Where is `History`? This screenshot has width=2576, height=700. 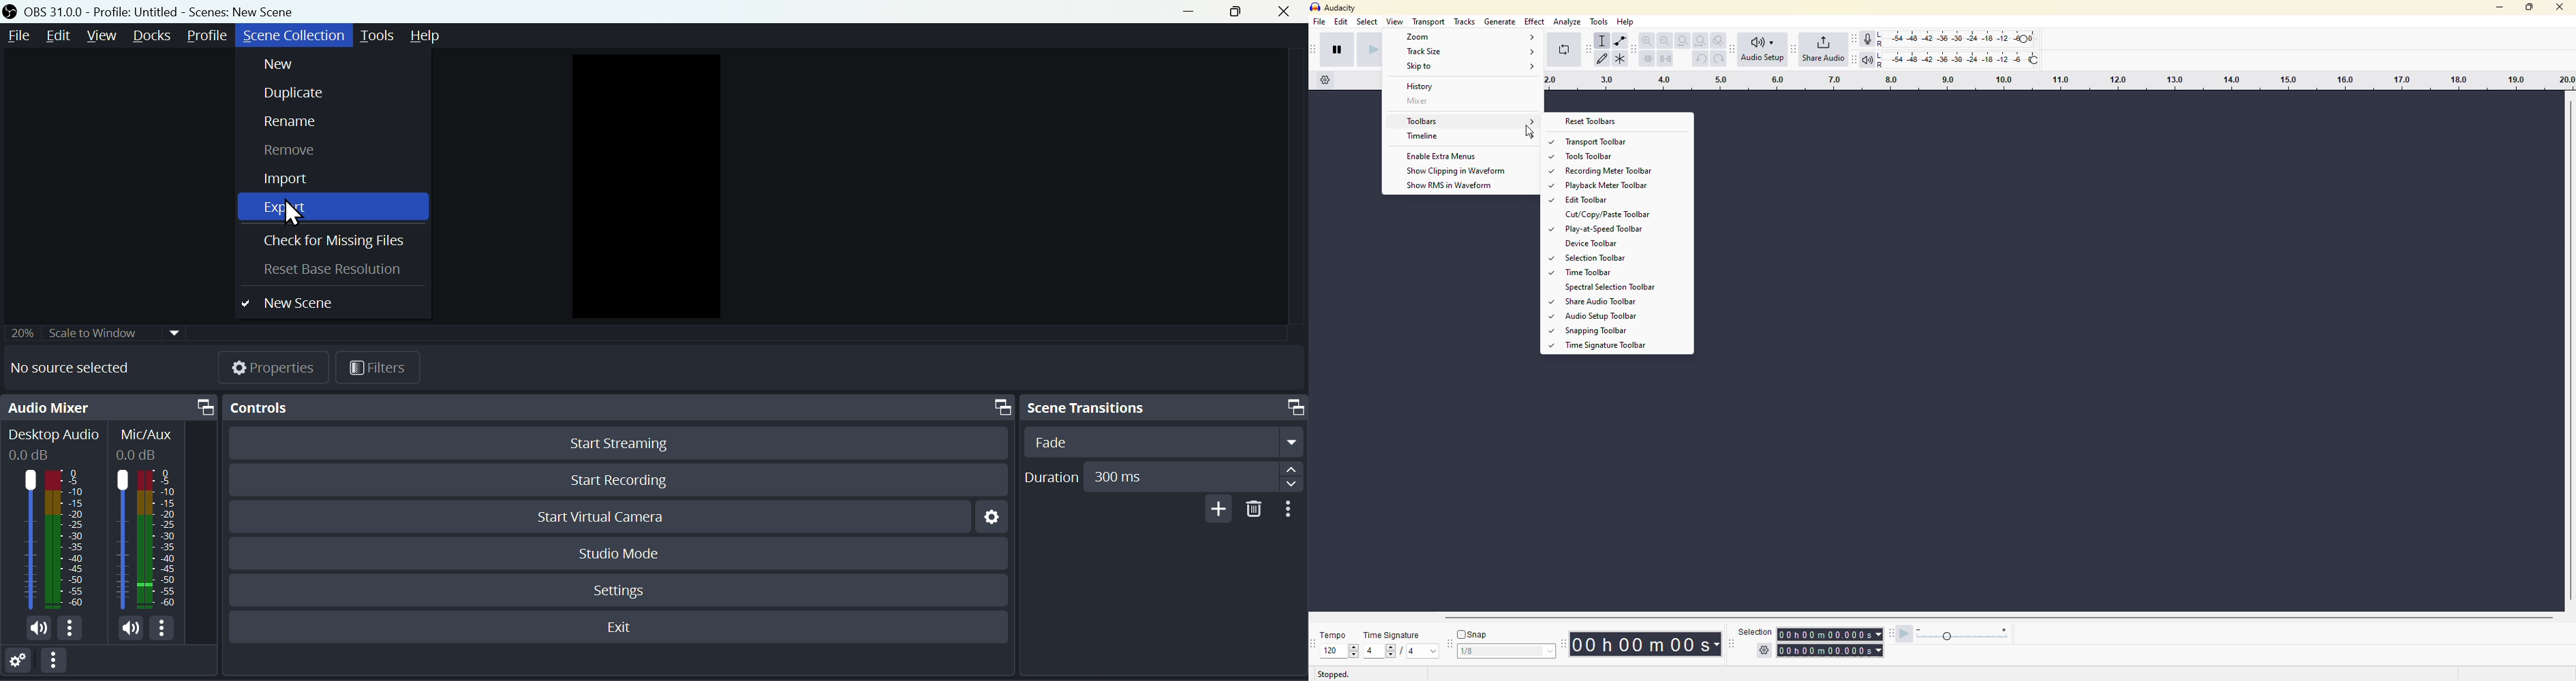 History is located at coordinates (1452, 86).